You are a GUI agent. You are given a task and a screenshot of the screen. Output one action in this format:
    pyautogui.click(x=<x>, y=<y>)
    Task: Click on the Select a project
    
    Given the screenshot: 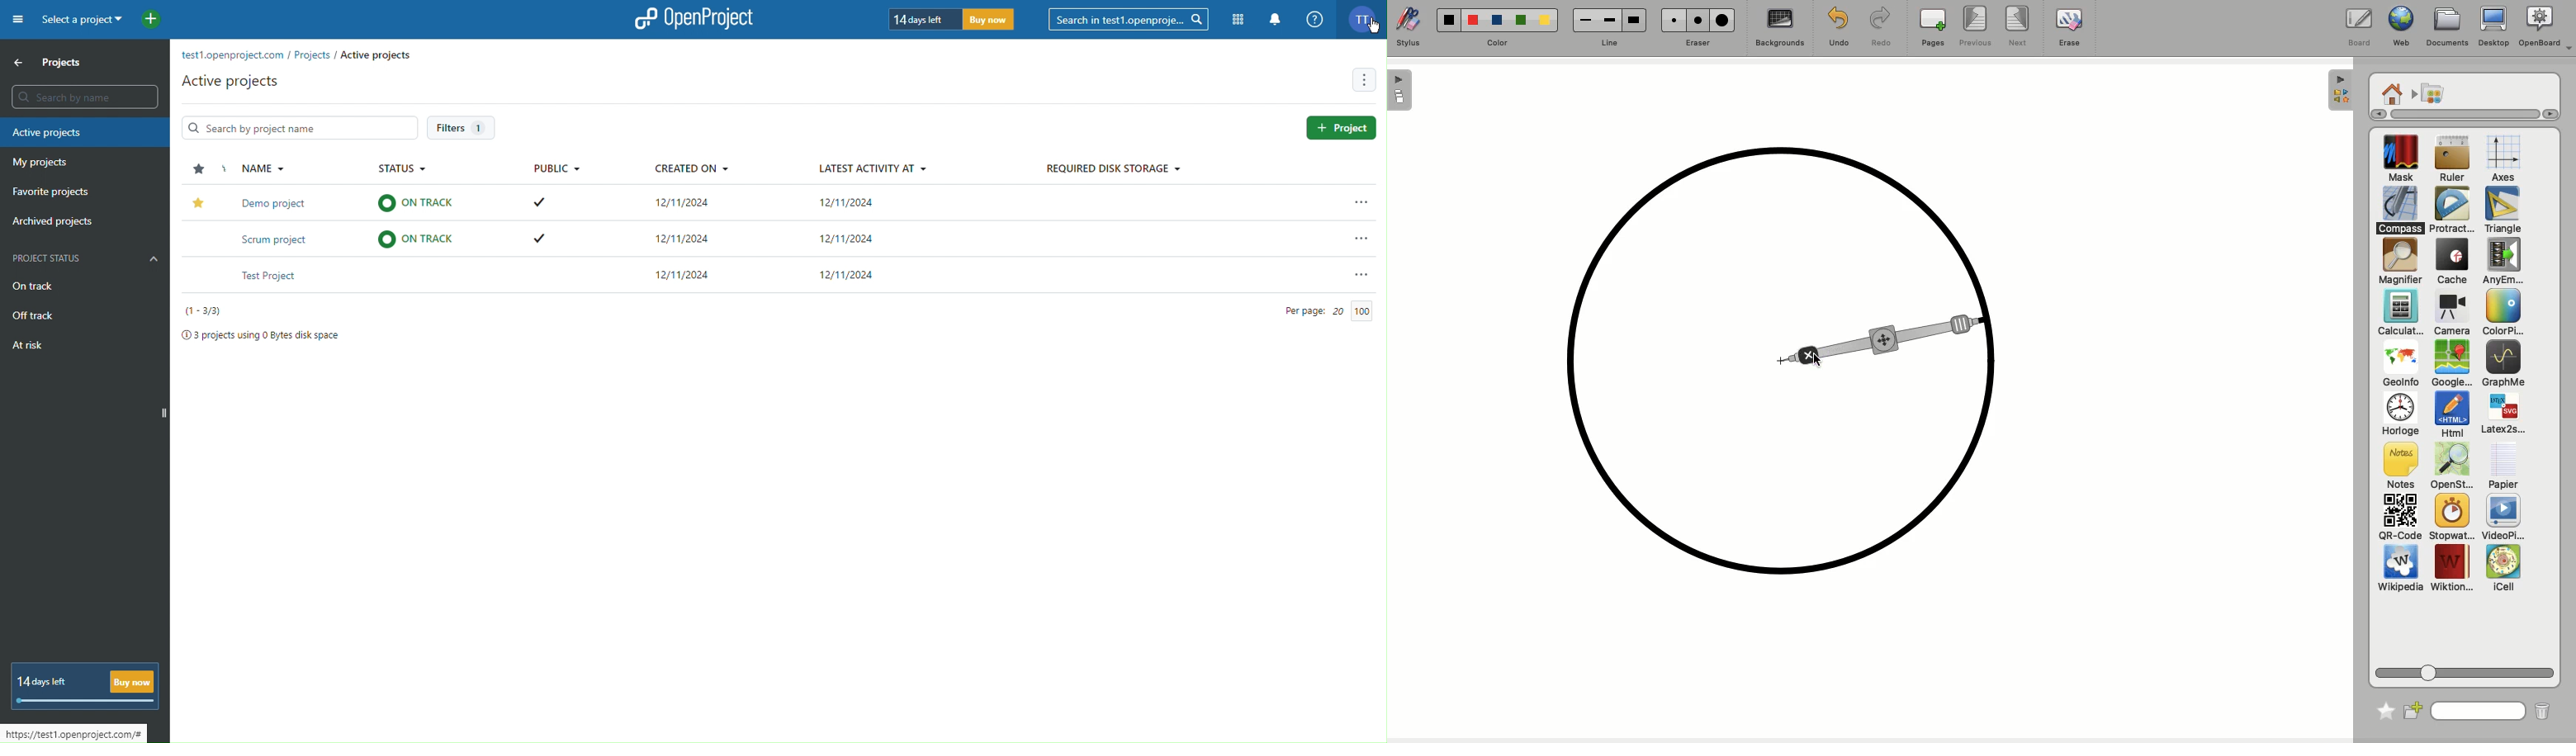 What is the action you would take?
    pyautogui.click(x=100, y=21)
    